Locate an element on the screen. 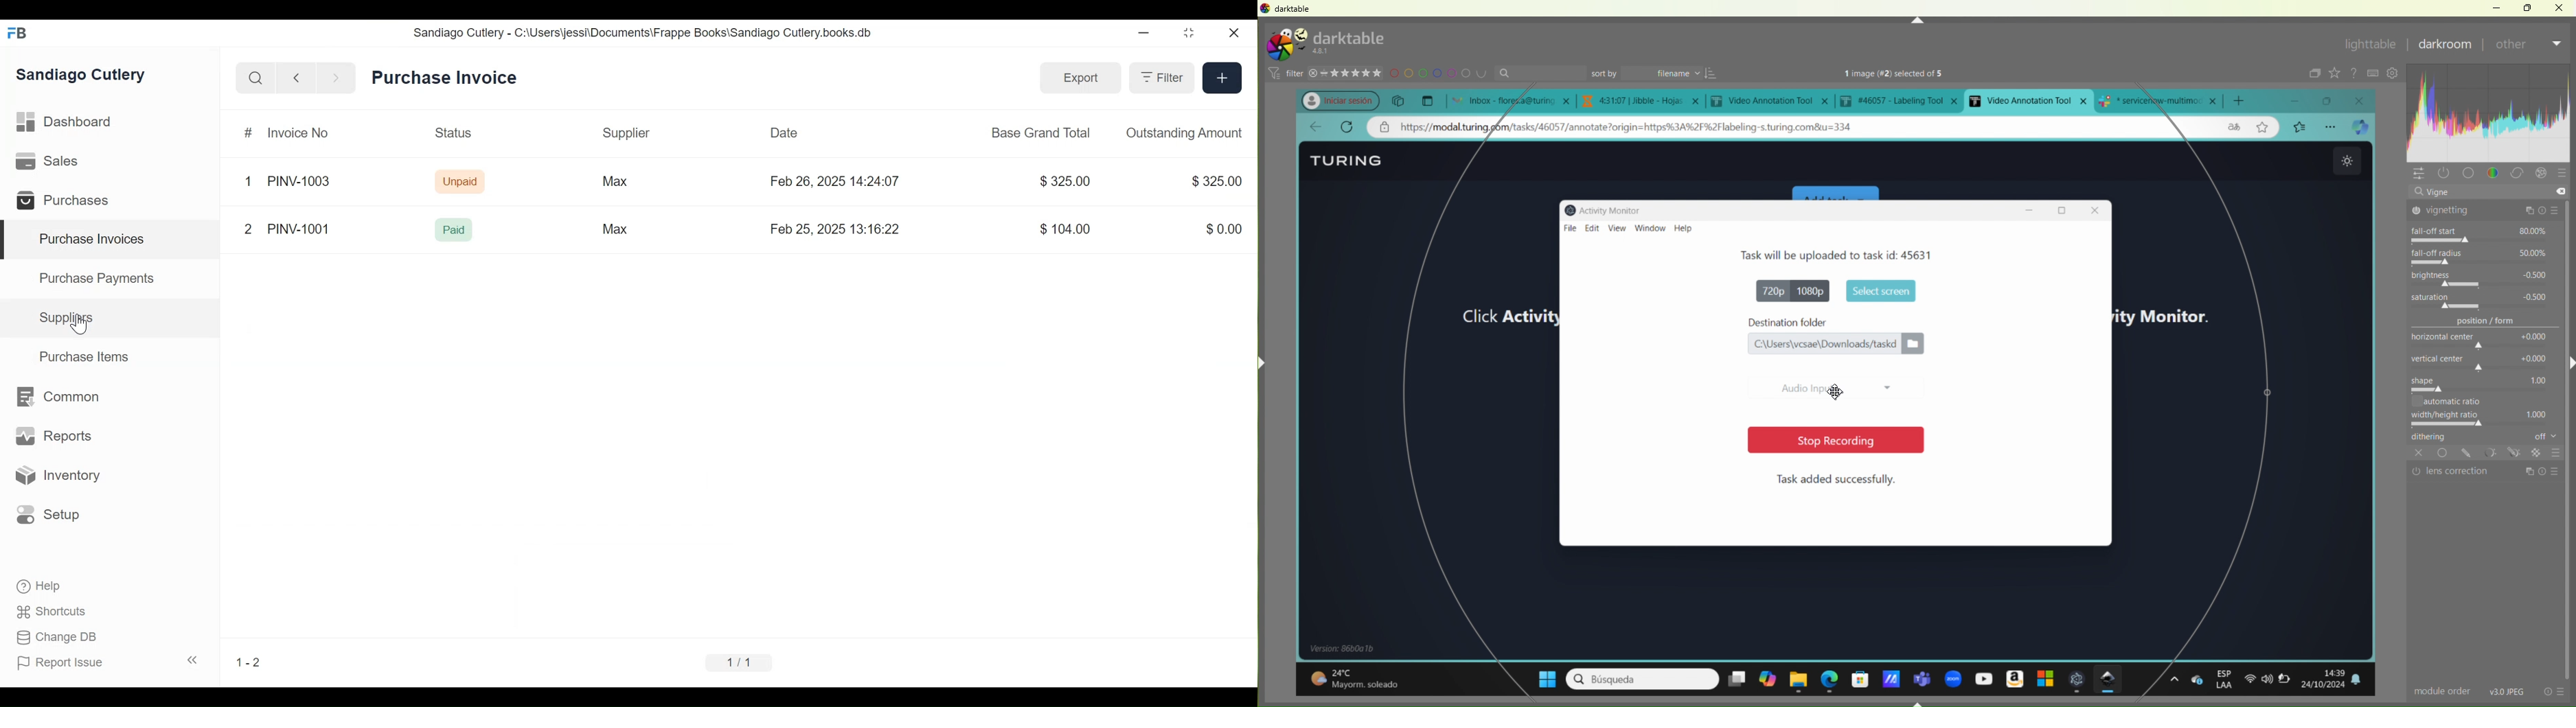 The image size is (2576, 728). Purchase Payments is located at coordinates (100, 277).